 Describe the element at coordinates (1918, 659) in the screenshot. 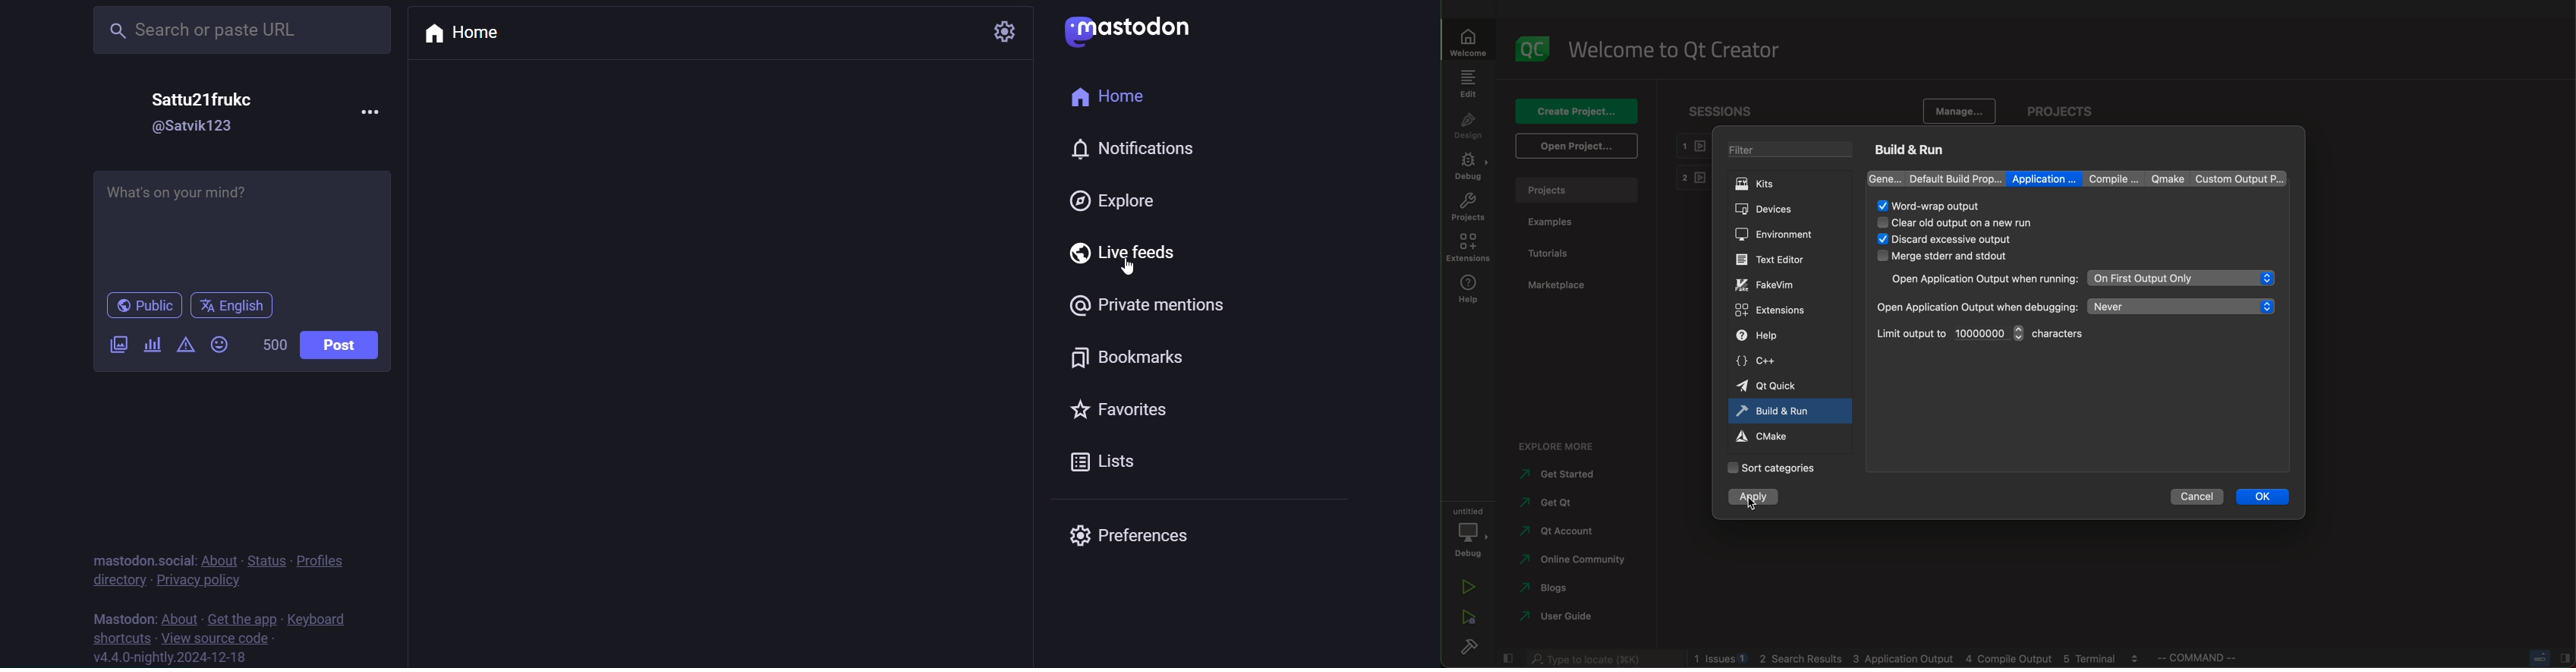

I see `blogs` at that location.